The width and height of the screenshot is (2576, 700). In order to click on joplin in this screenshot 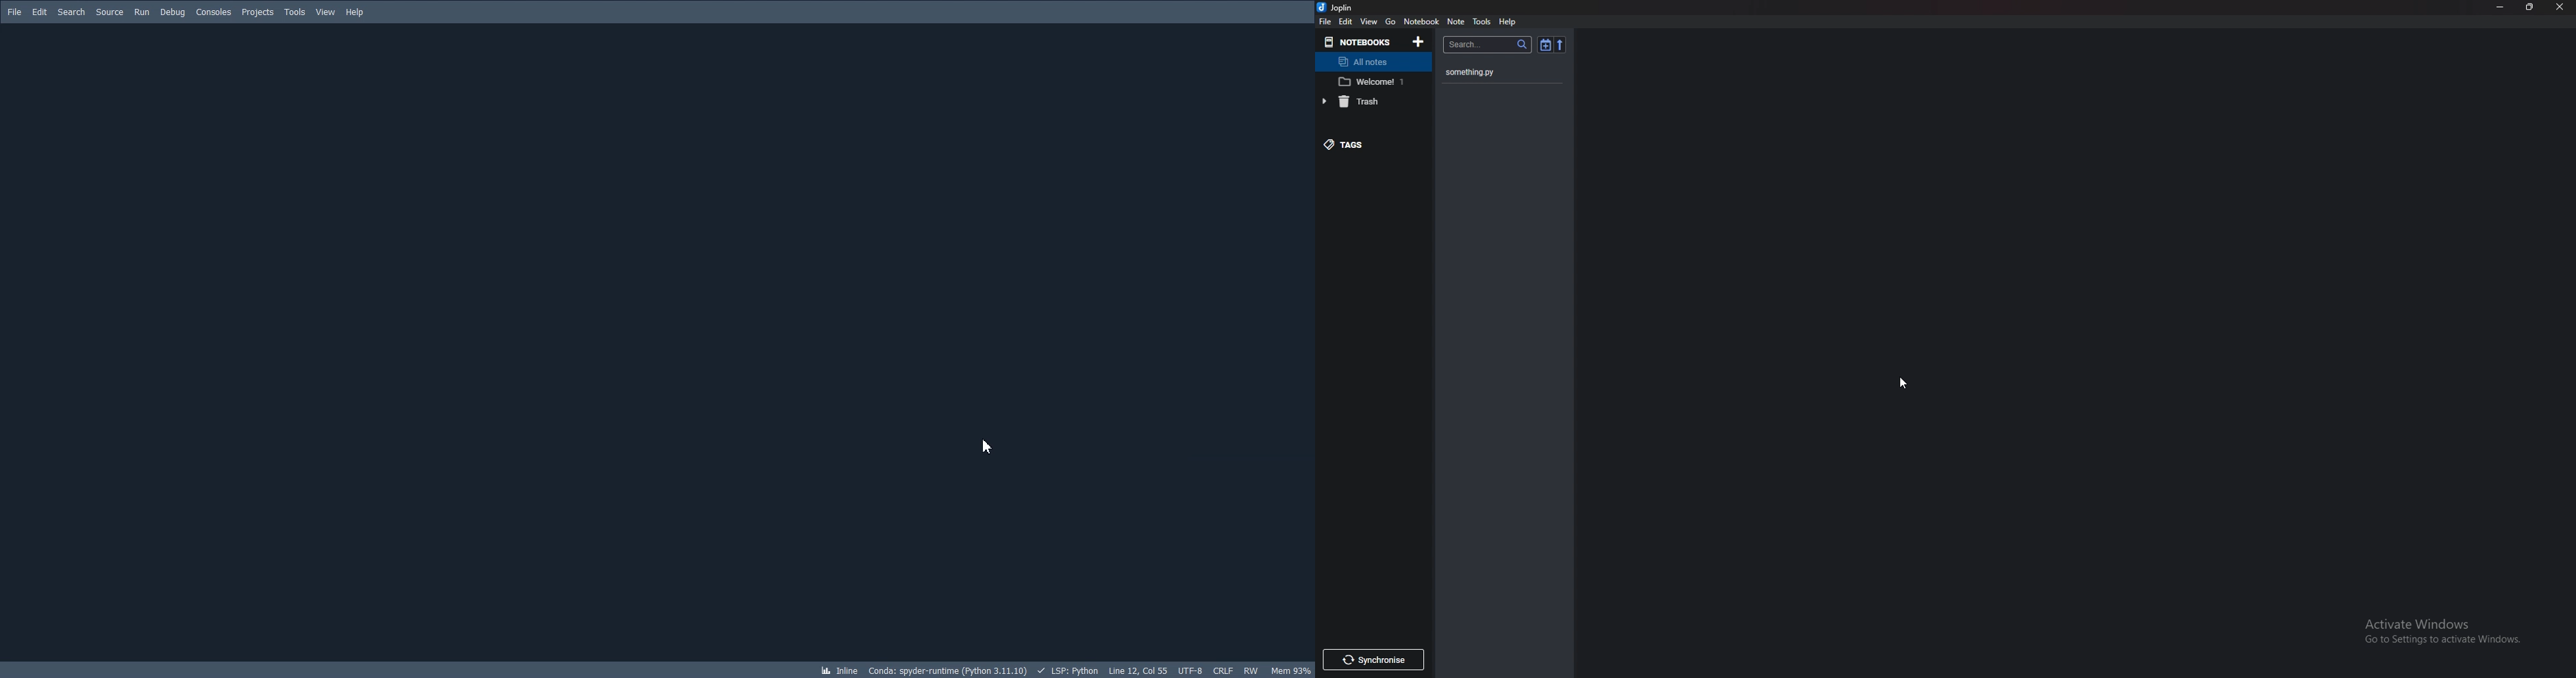, I will do `click(1336, 7)`.